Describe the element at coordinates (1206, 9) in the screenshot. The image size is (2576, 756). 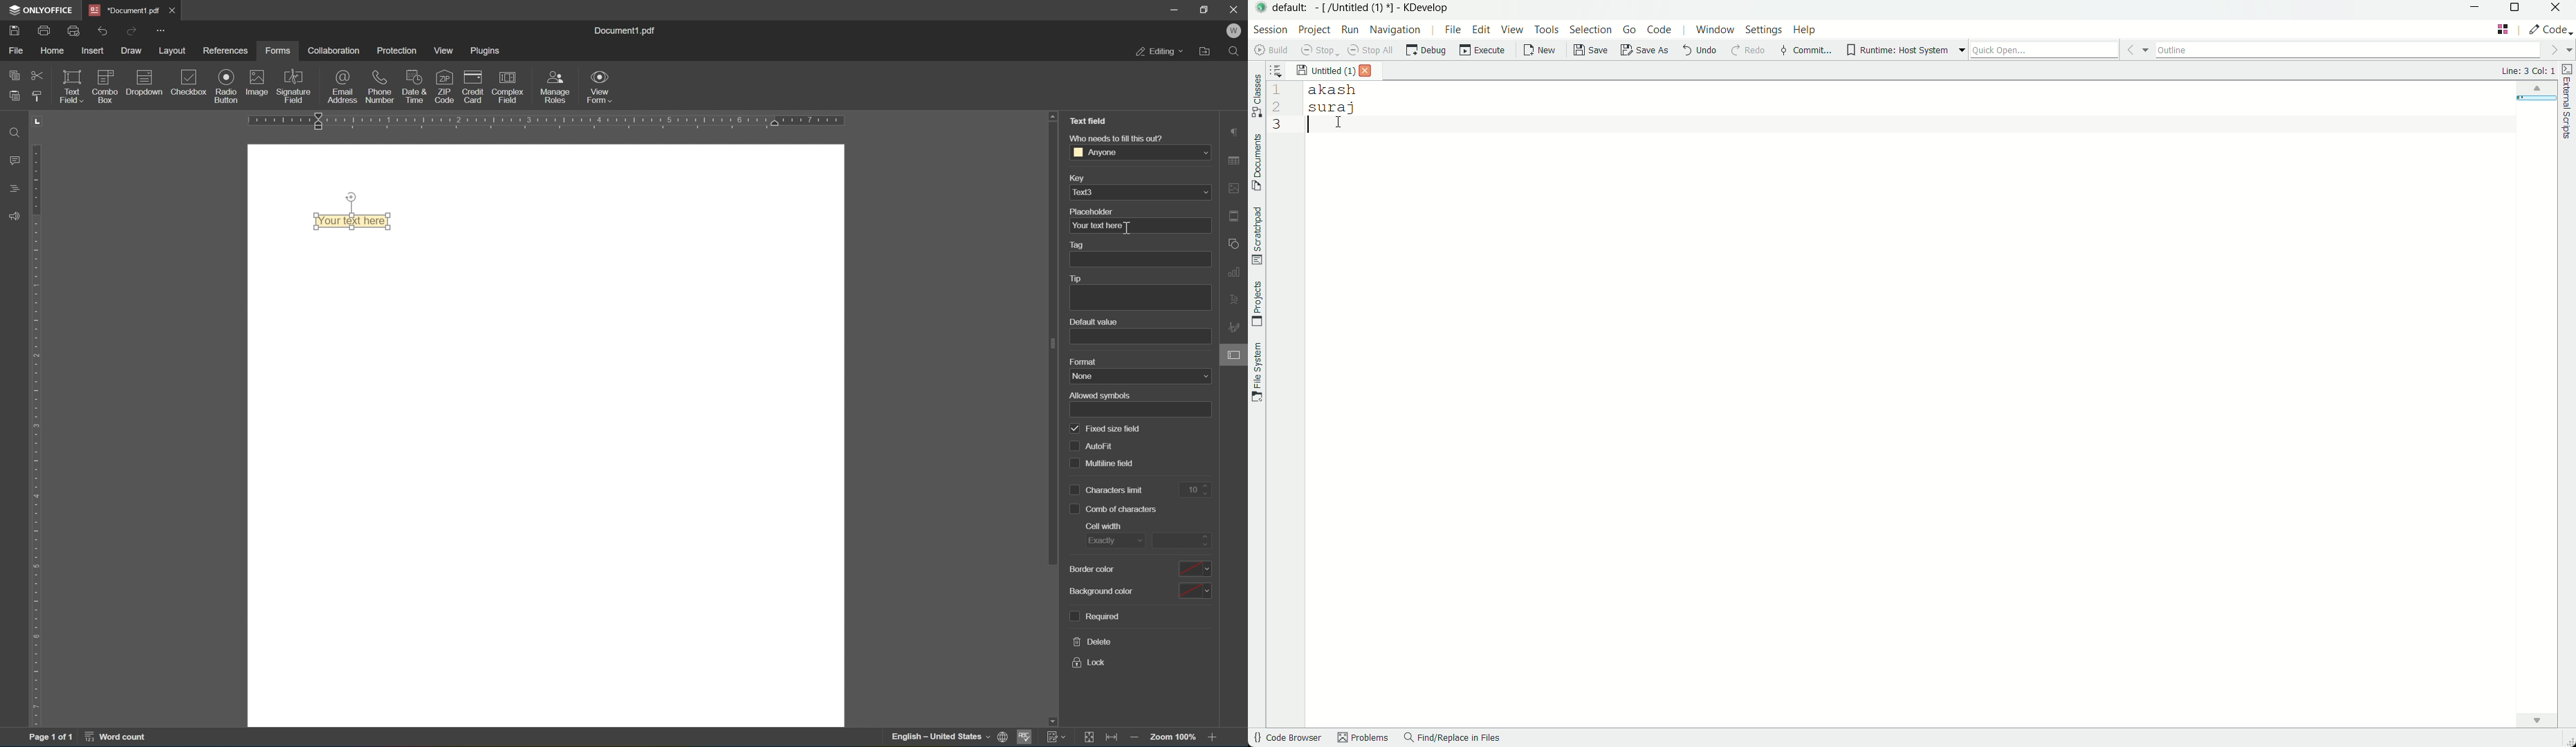
I see `restore down` at that location.